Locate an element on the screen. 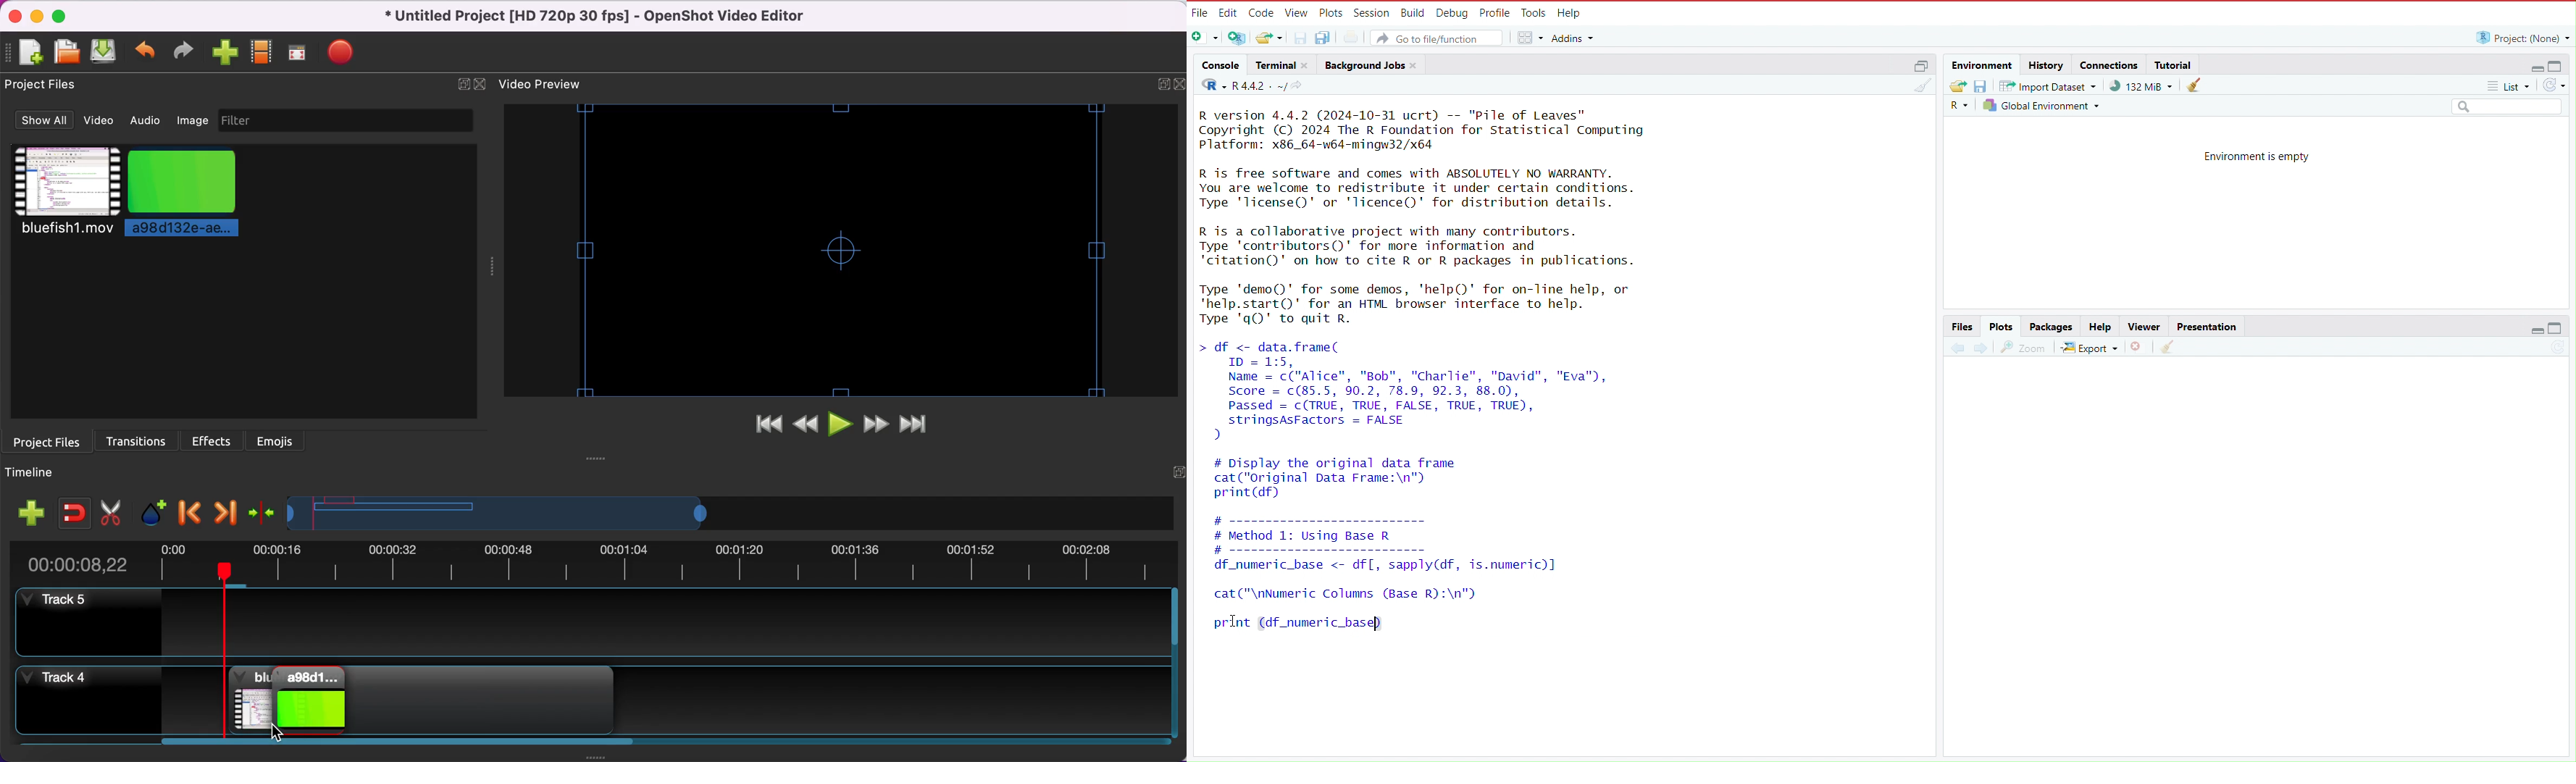 The image size is (2576, 784). Plots is located at coordinates (1333, 12).